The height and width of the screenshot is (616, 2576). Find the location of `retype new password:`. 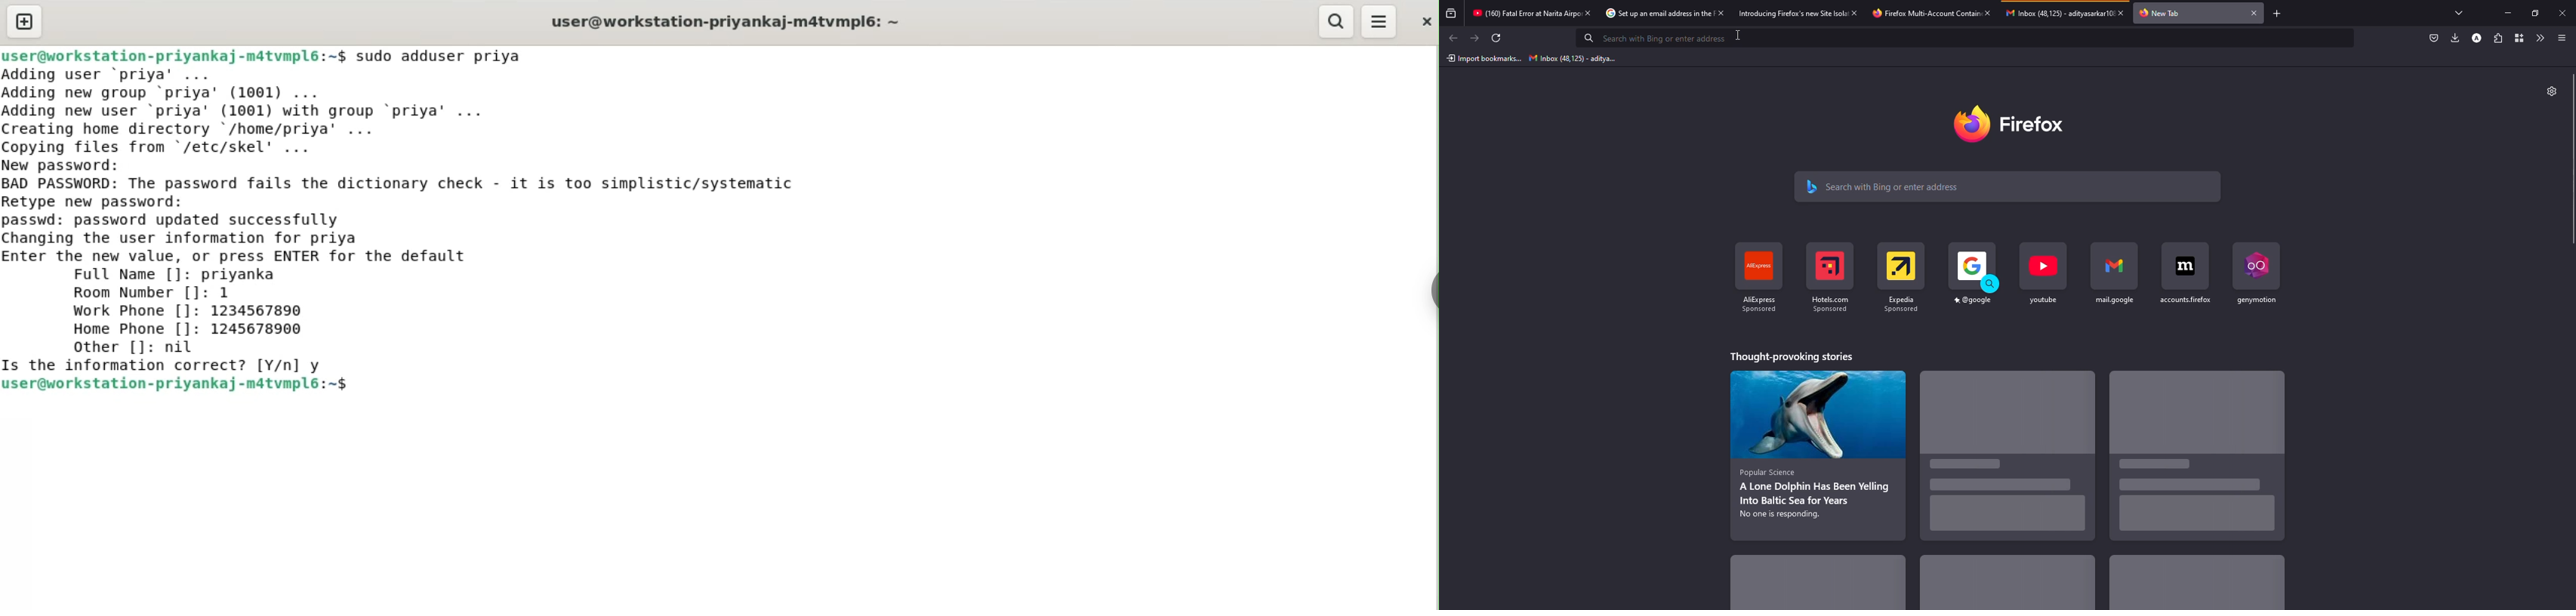

retype new password: is located at coordinates (104, 201).